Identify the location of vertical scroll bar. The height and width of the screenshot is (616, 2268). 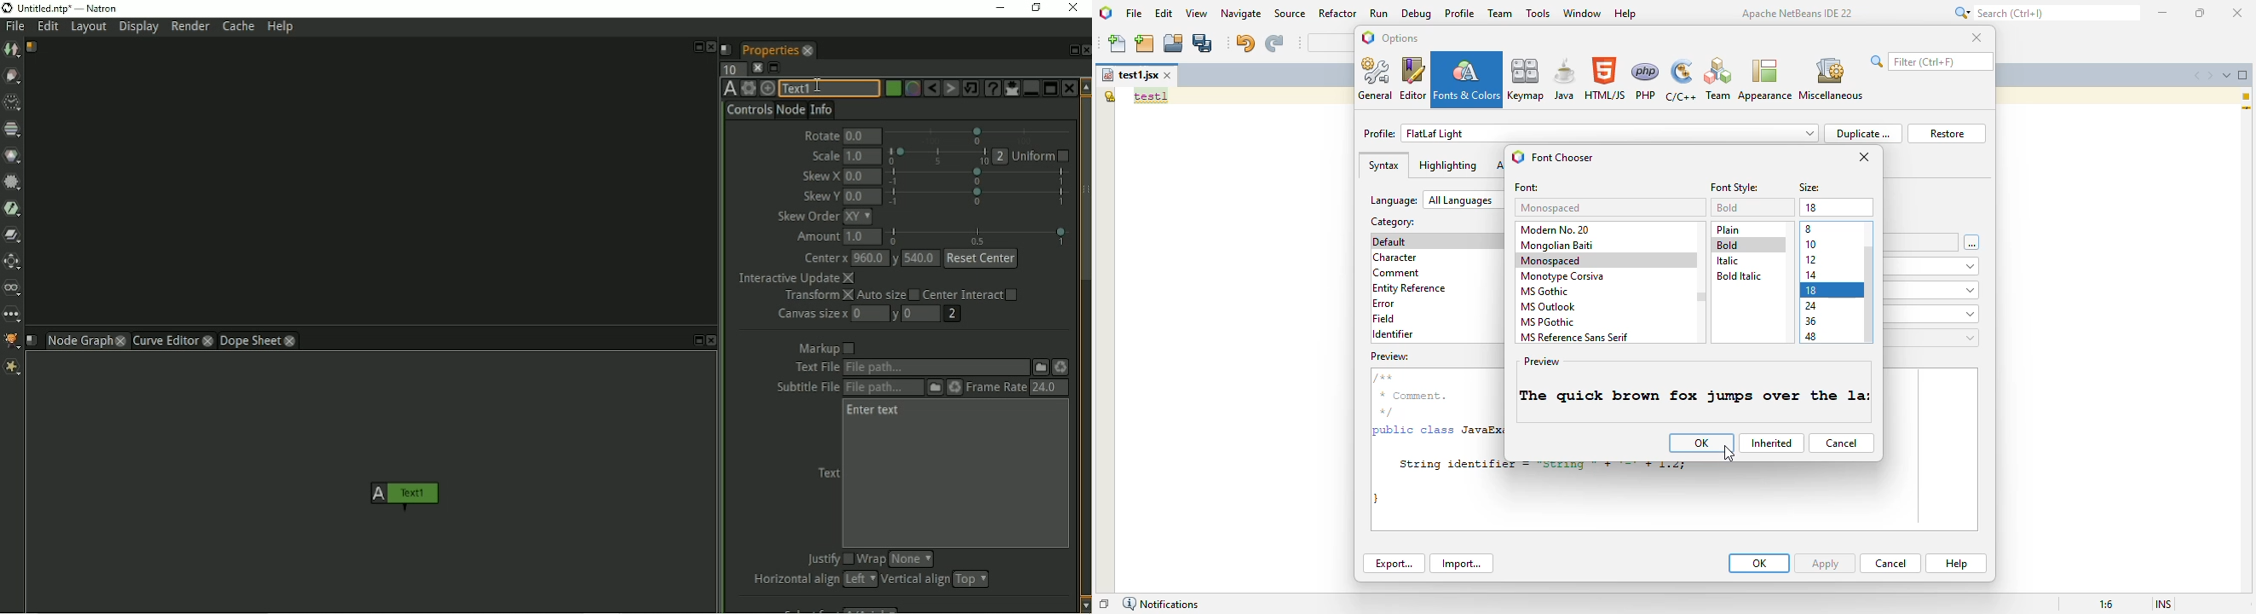
(1702, 296).